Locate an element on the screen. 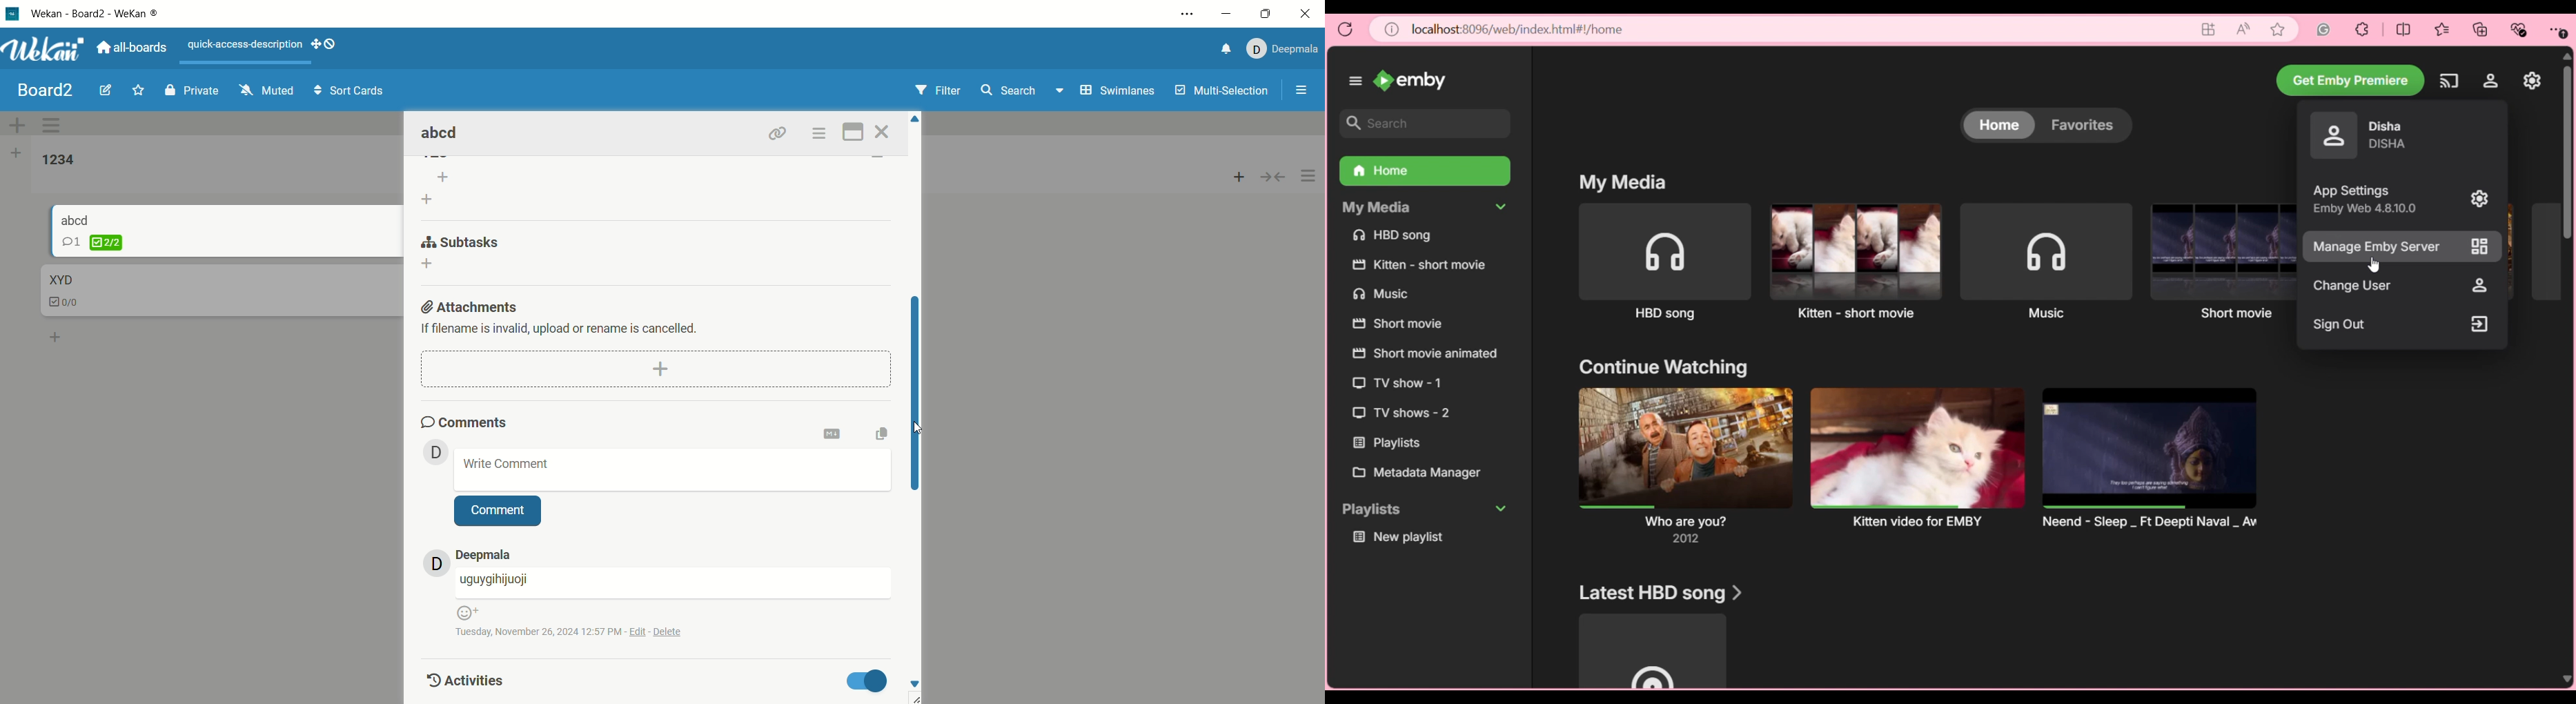 This screenshot has height=728, width=2576. username is located at coordinates (673, 583).